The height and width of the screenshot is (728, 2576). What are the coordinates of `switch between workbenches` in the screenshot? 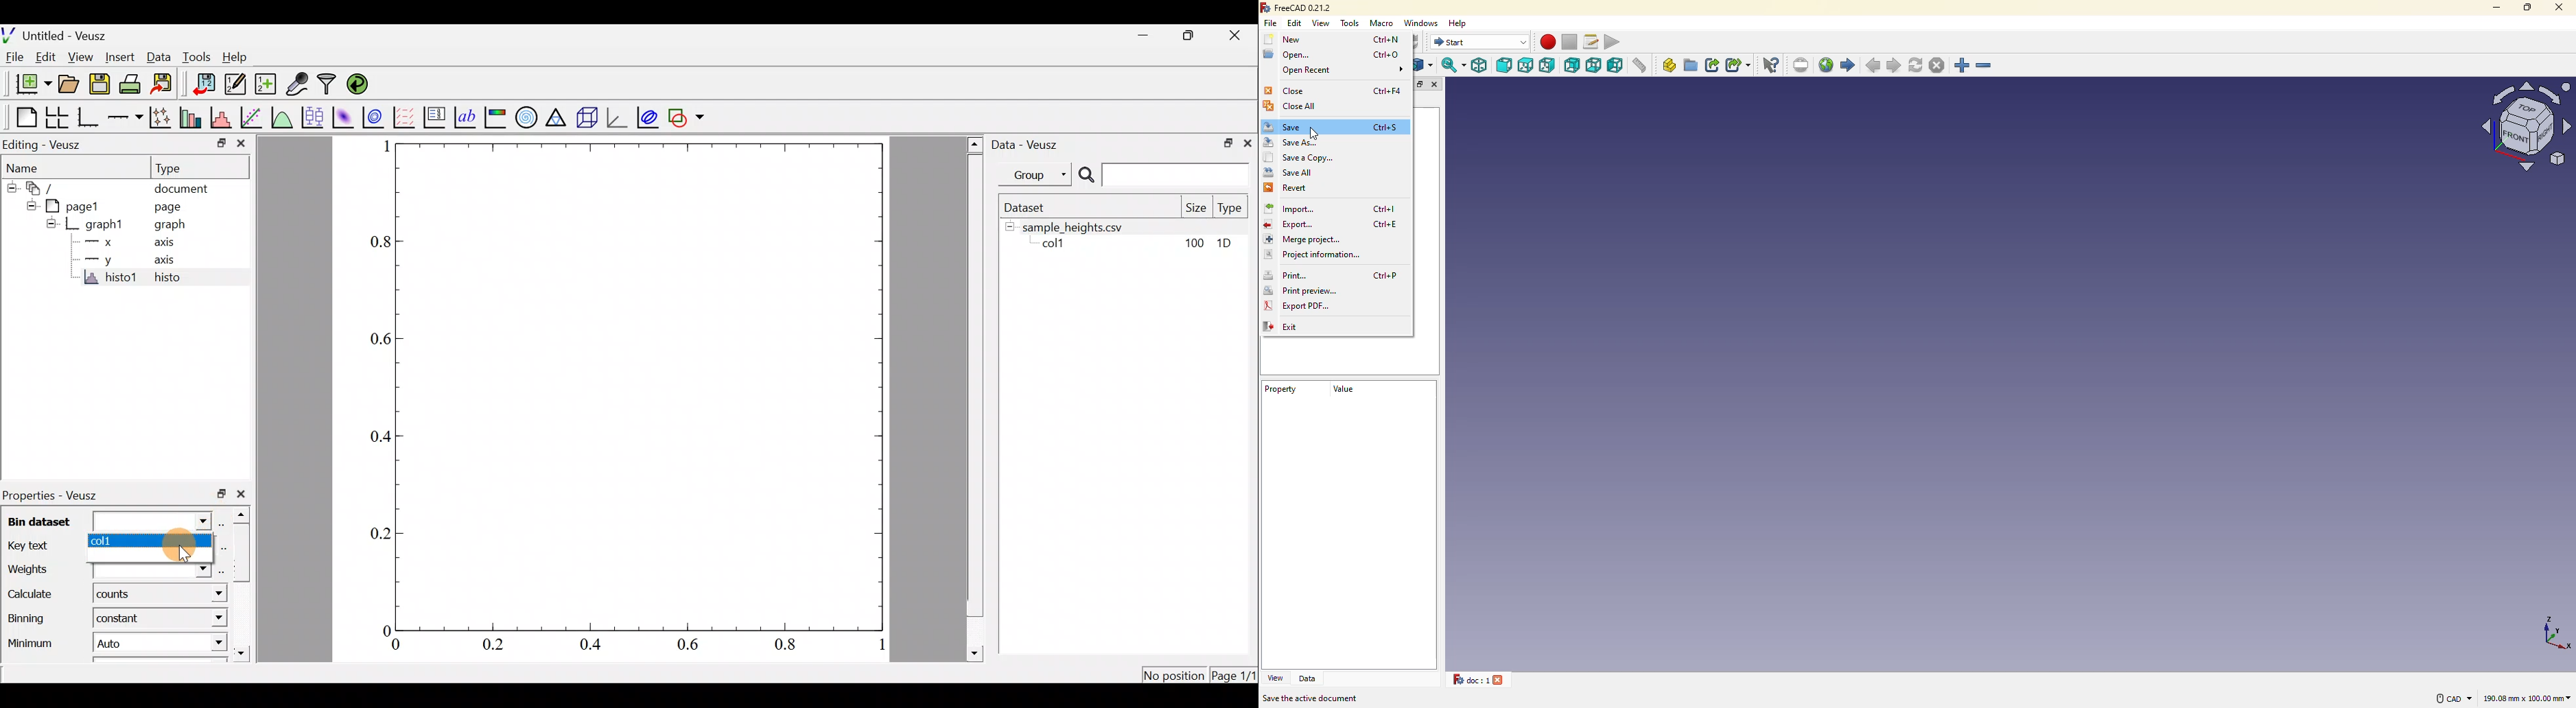 It's located at (1480, 42).